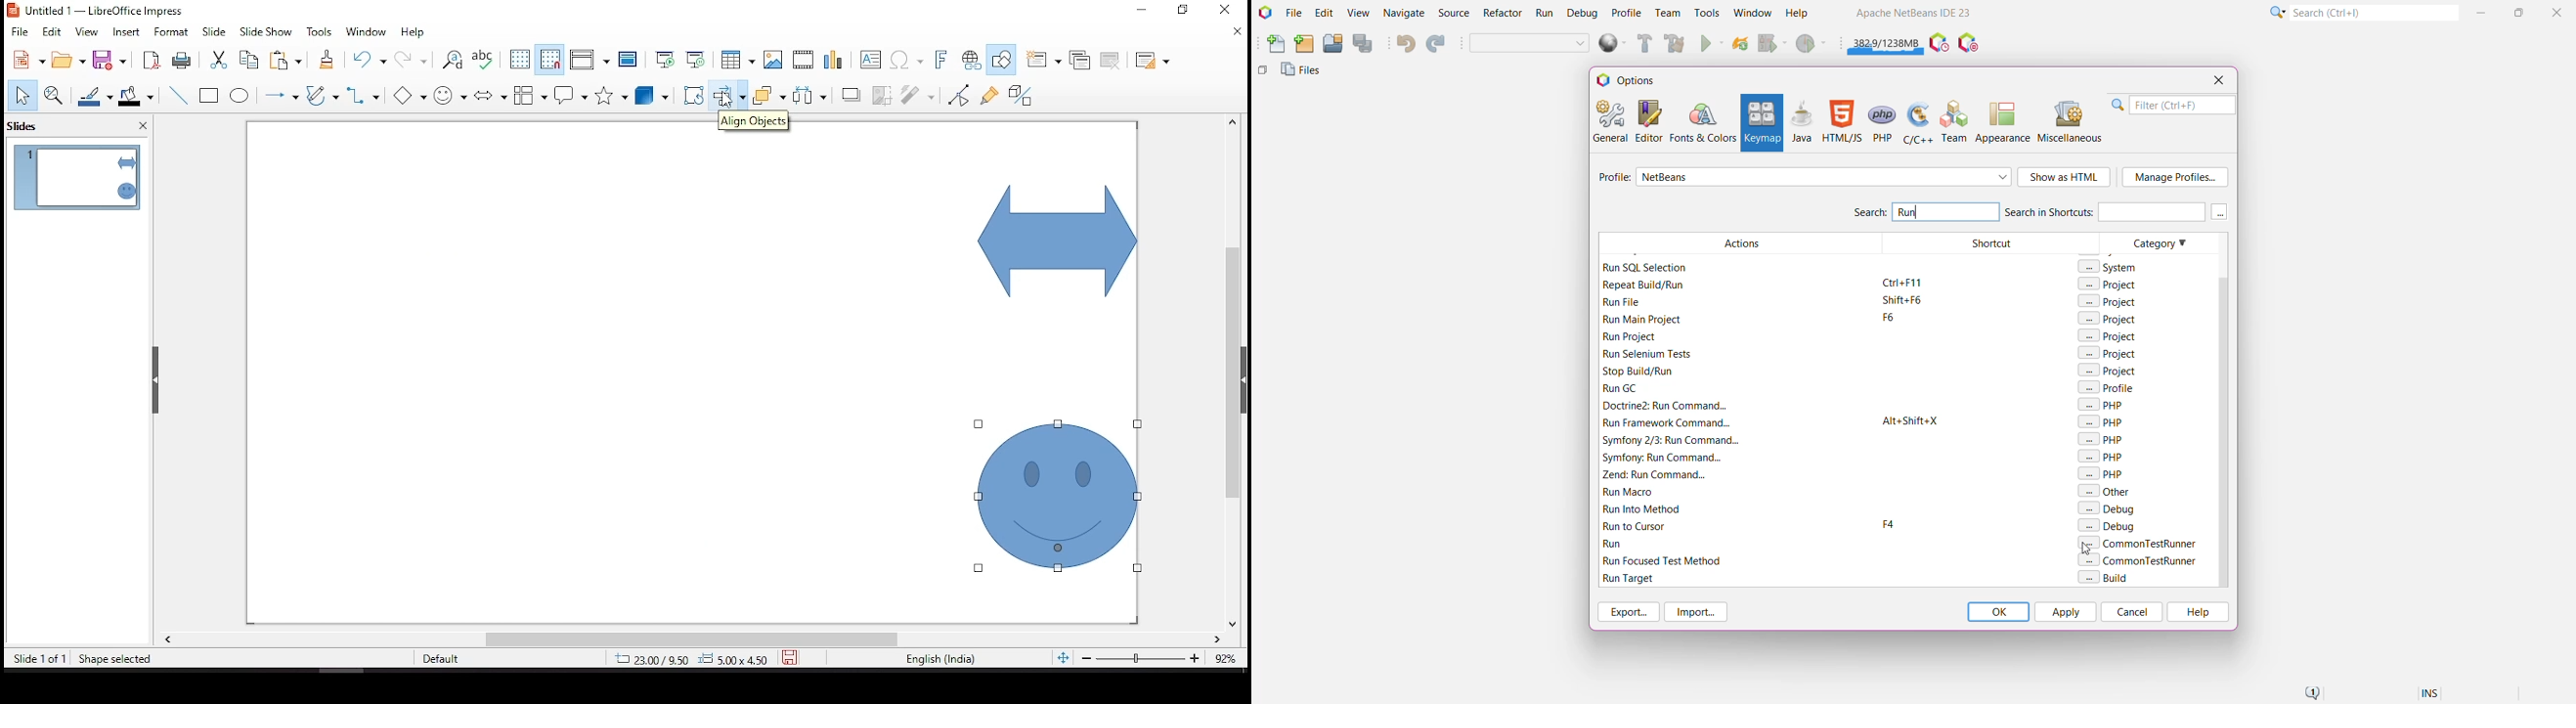  I want to click on show draw functions, so click(1002, 58).